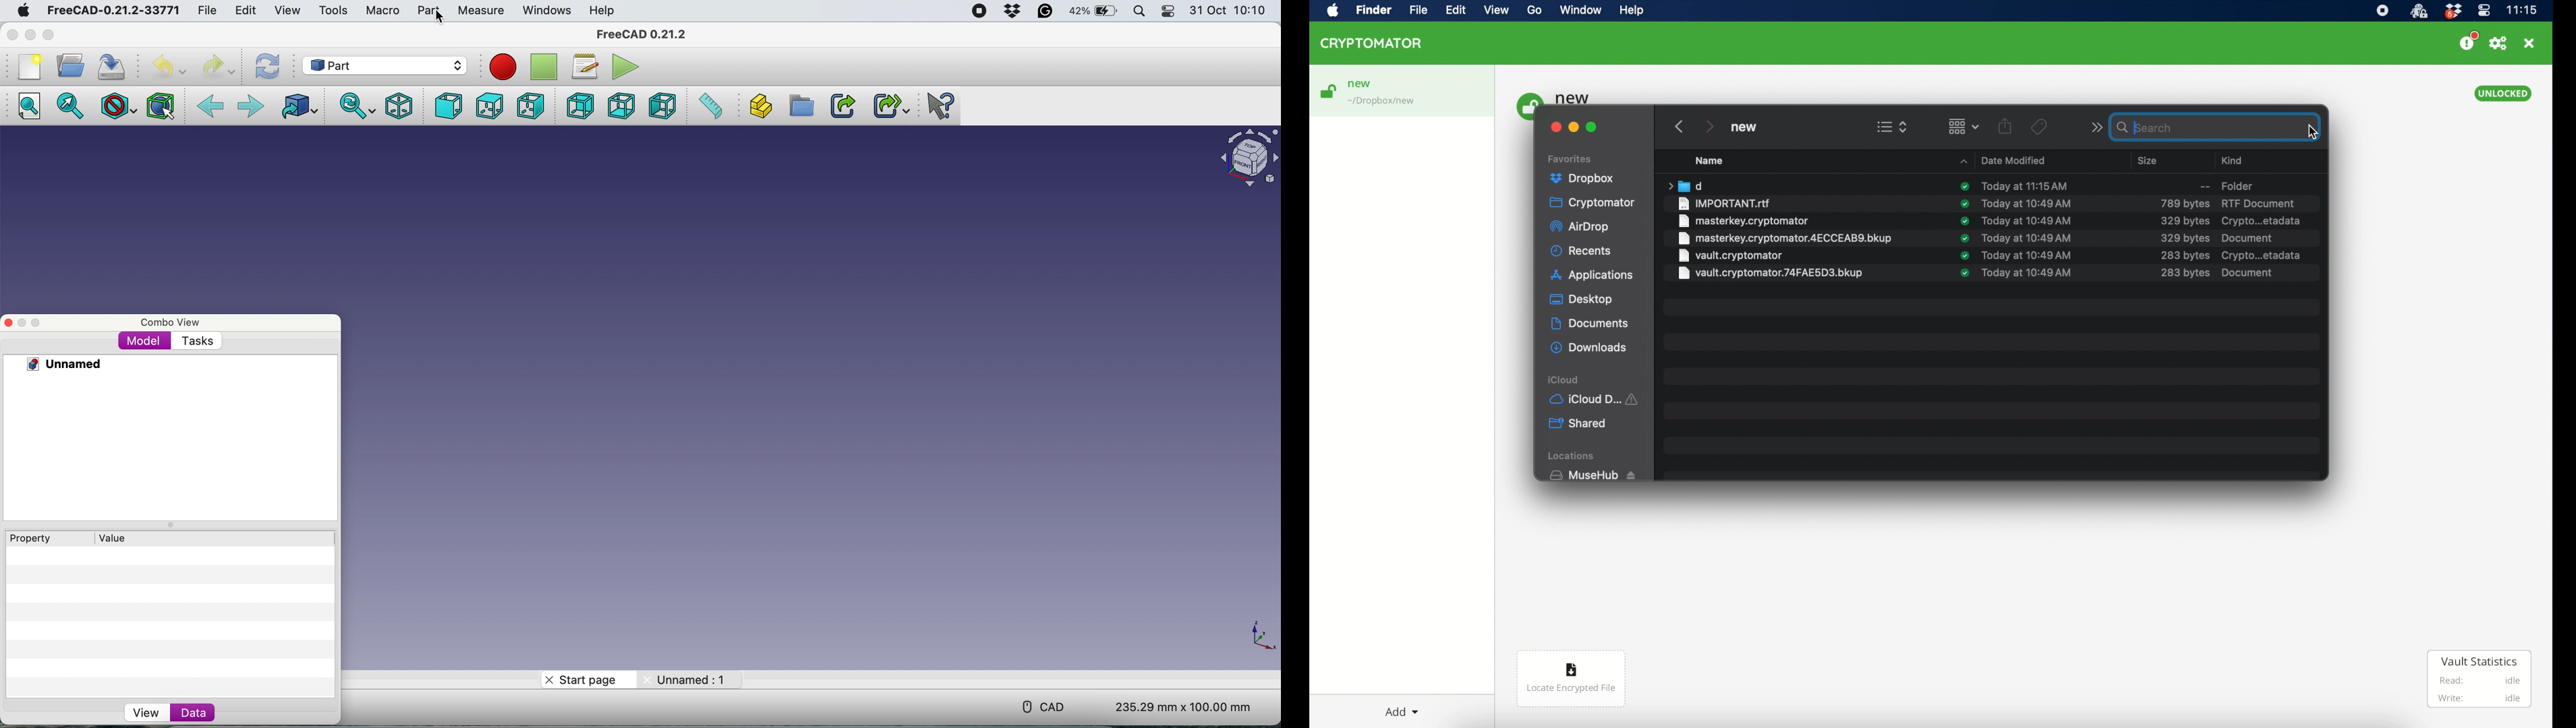  Describe the element at coordinates (144, 343) in the screenshot. I see `Model` at that location.